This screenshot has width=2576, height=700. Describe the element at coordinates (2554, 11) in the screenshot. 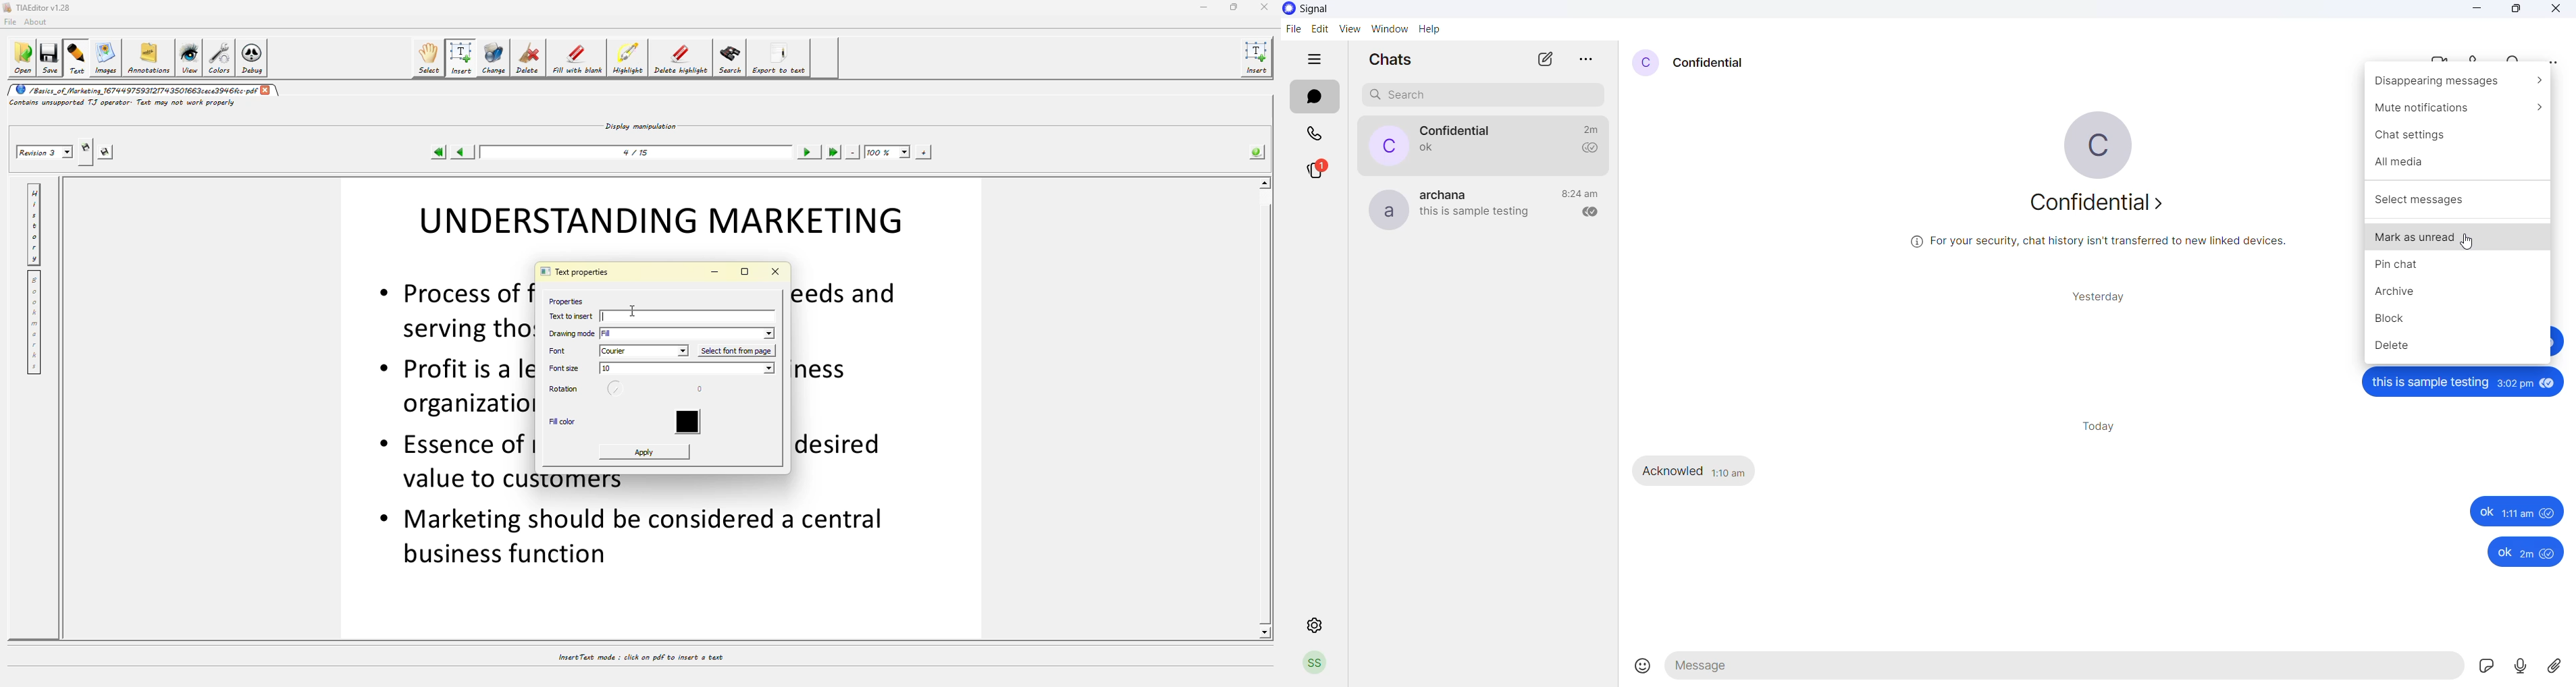

I see `close` at that location.